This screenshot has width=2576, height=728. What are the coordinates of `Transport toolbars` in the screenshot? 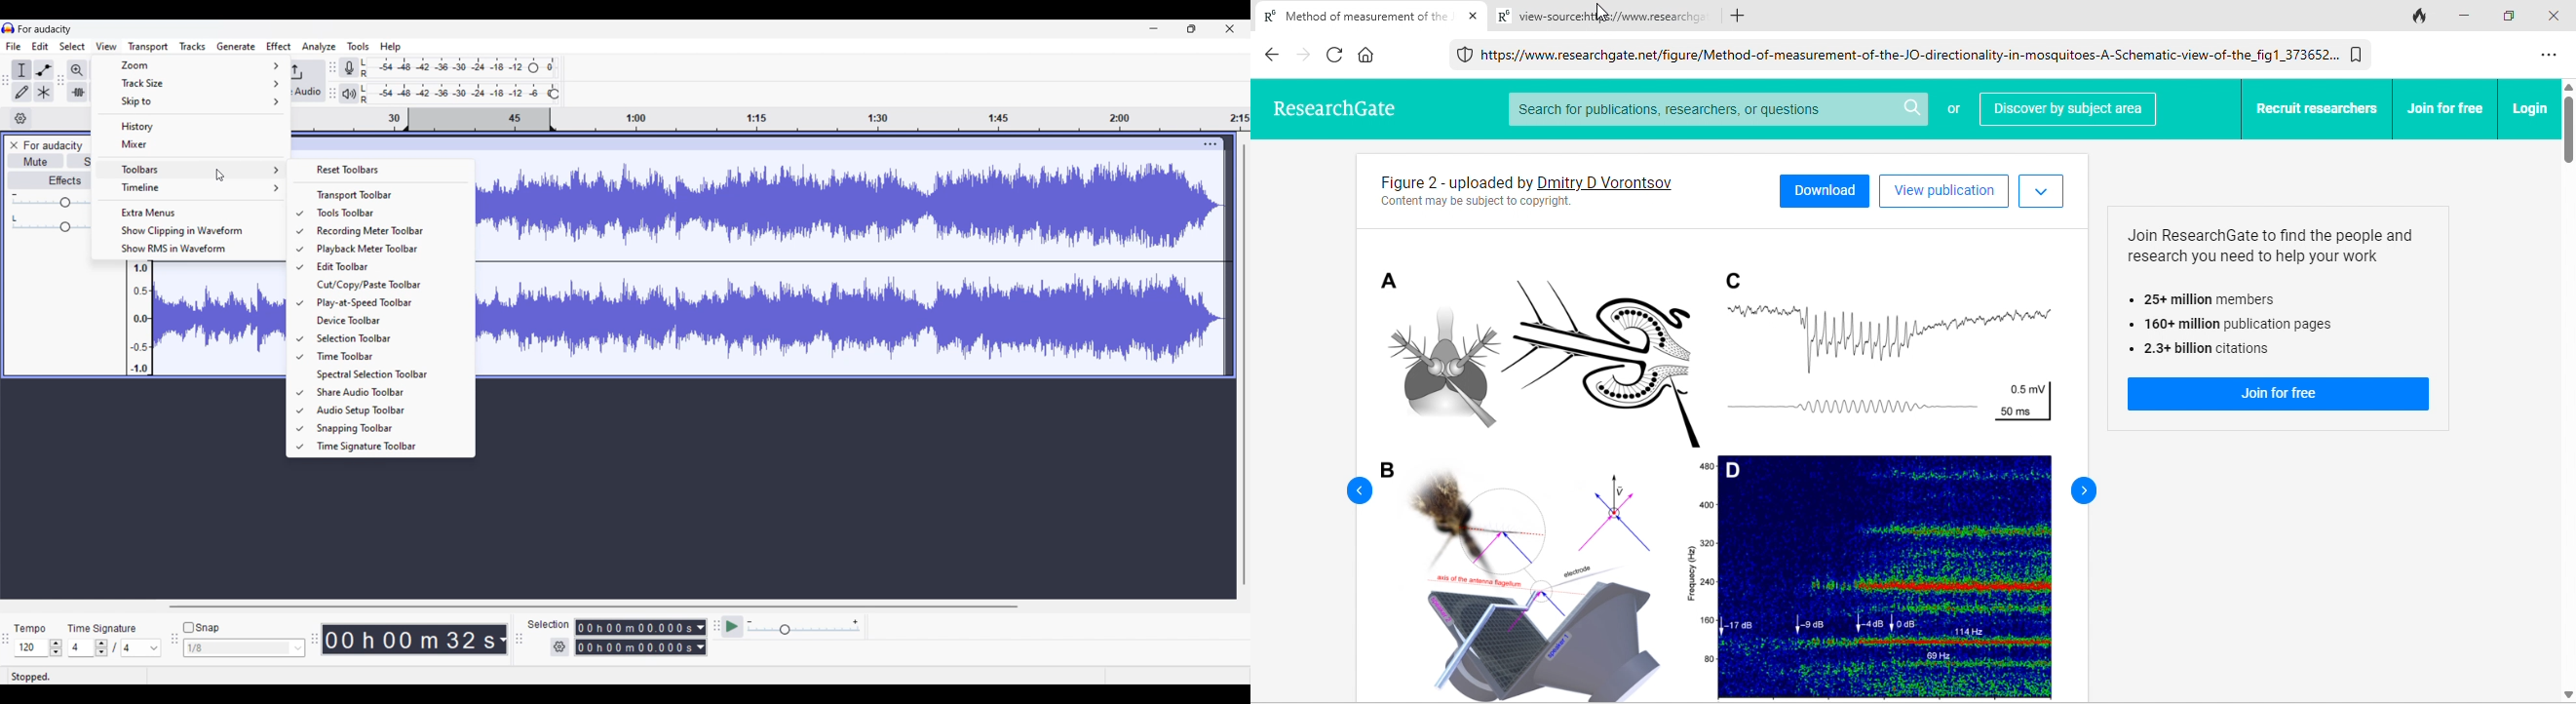 It's located at (381, 195).